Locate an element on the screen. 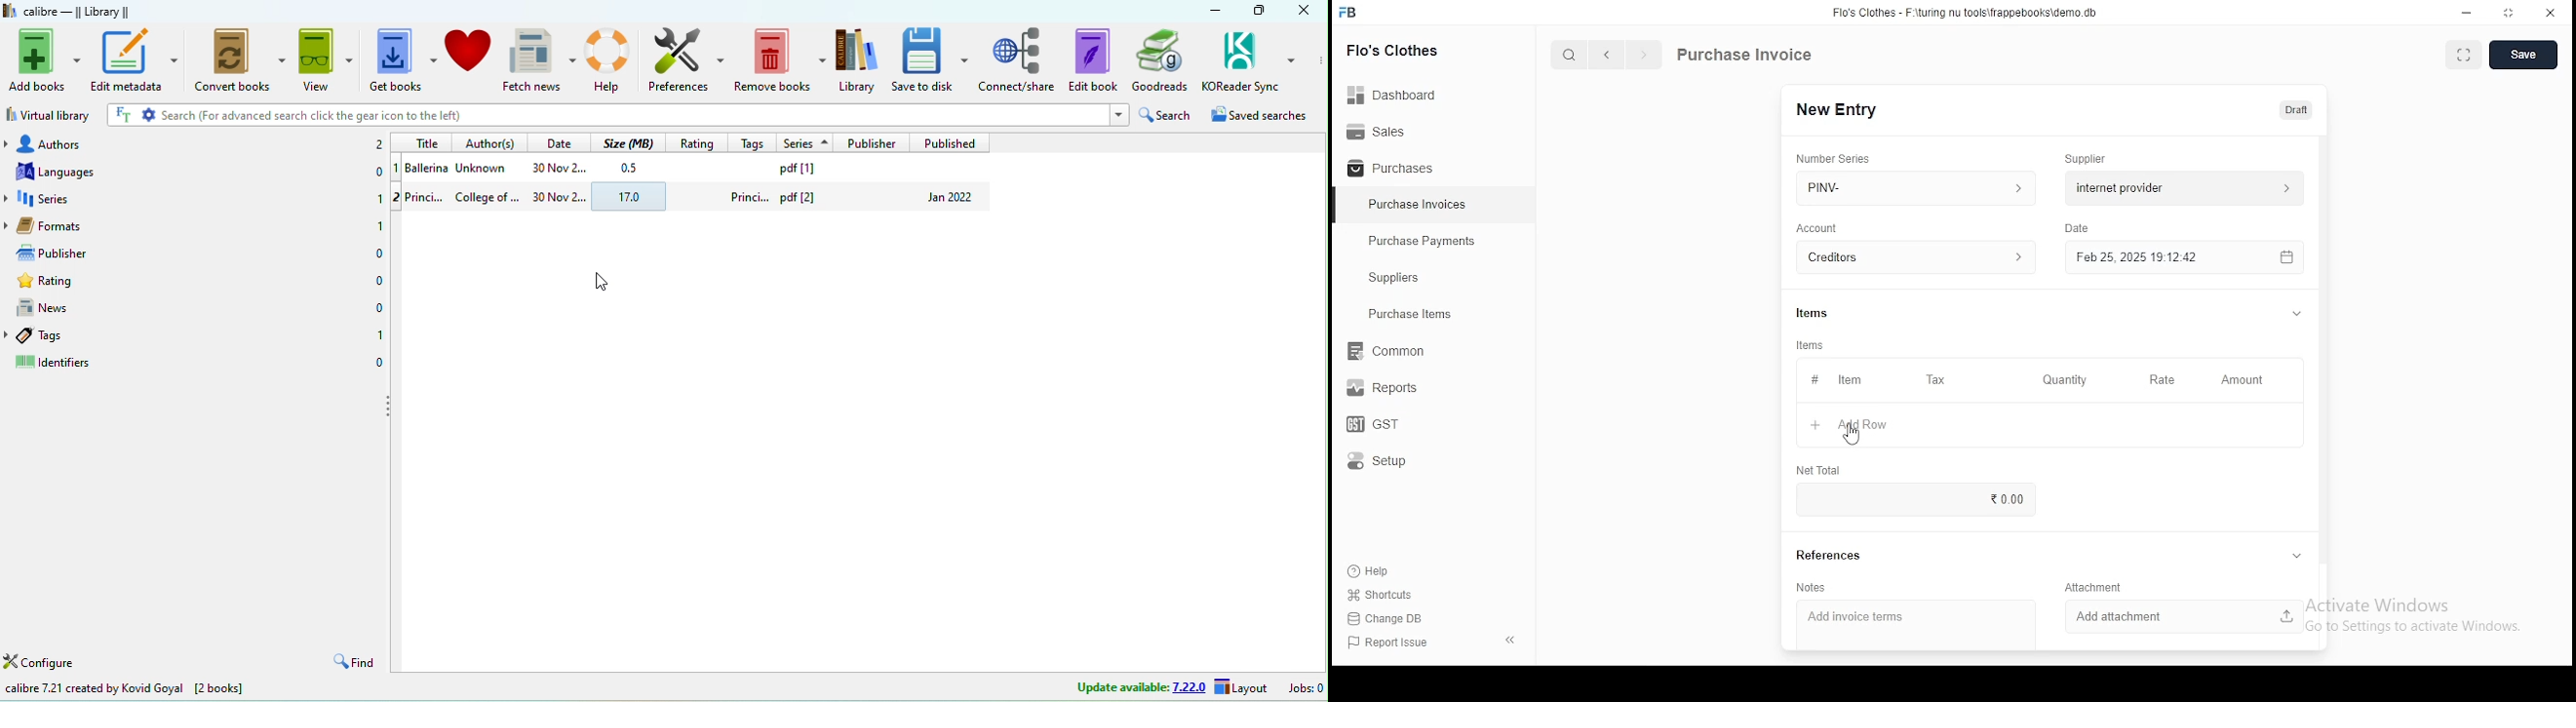  mouse pointer is located at coordinates (1854, 436).